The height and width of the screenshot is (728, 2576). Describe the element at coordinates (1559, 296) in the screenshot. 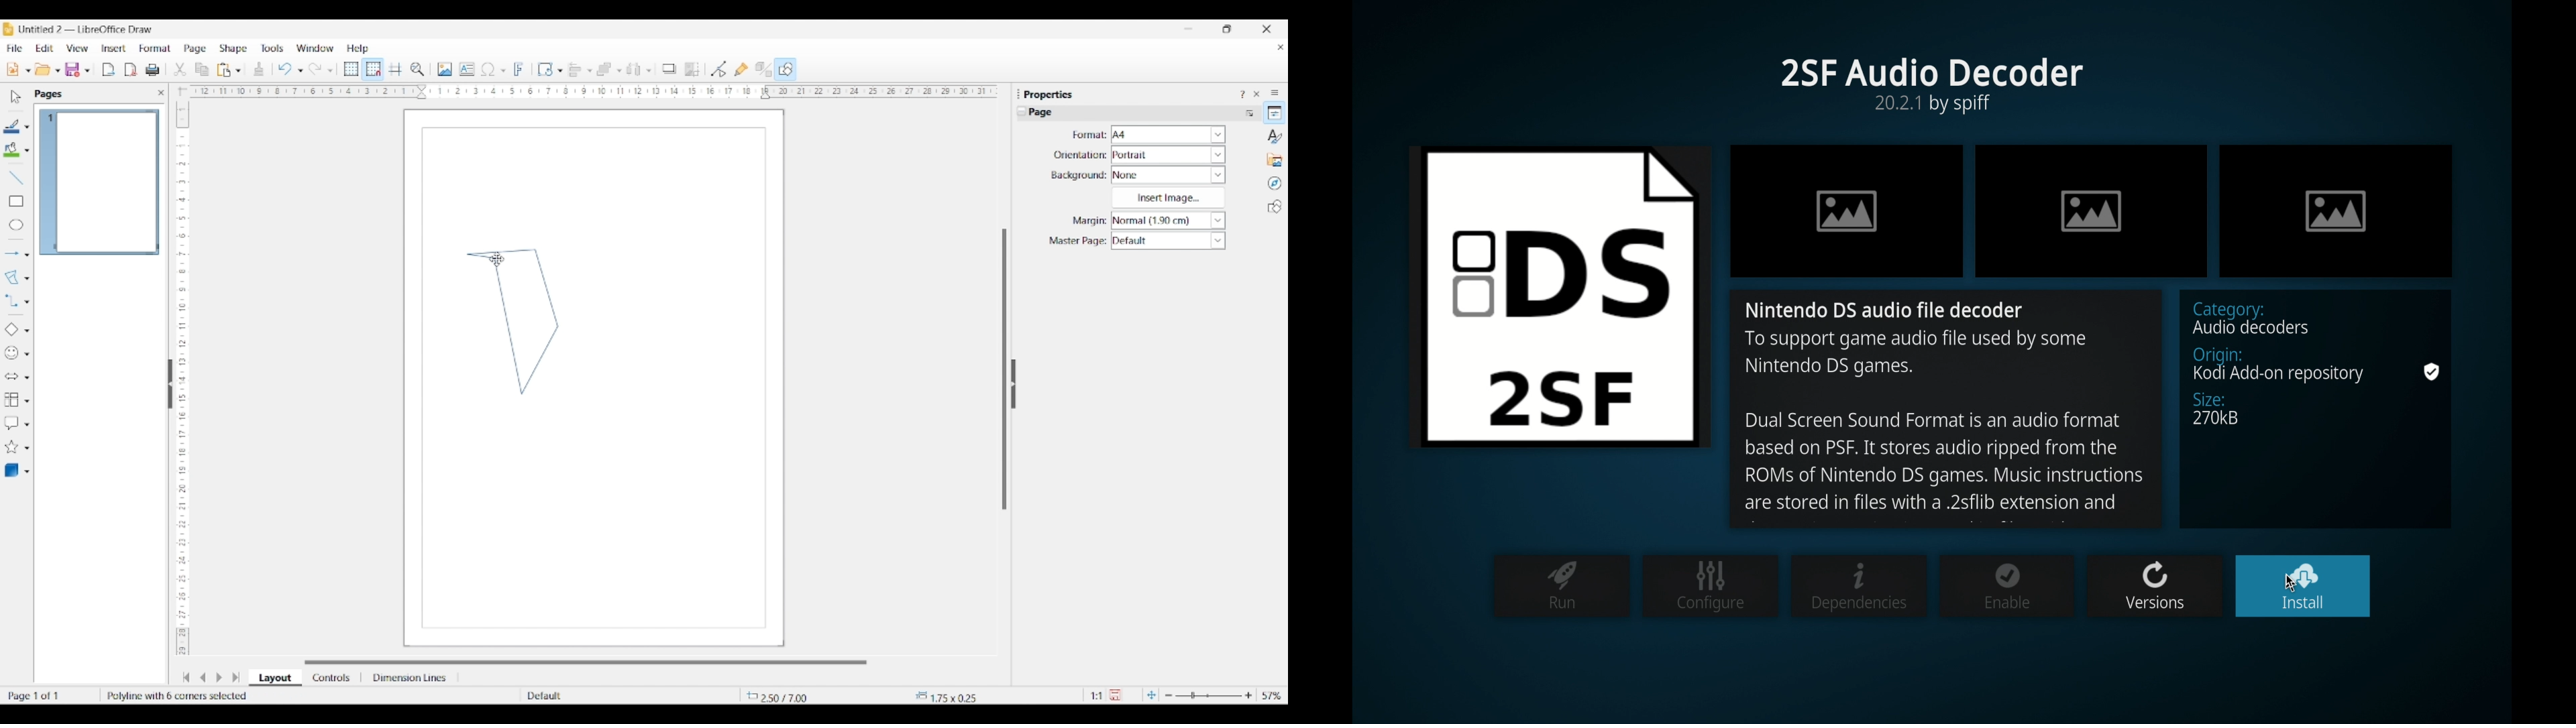

I see `Audio decoder icon` at that location.